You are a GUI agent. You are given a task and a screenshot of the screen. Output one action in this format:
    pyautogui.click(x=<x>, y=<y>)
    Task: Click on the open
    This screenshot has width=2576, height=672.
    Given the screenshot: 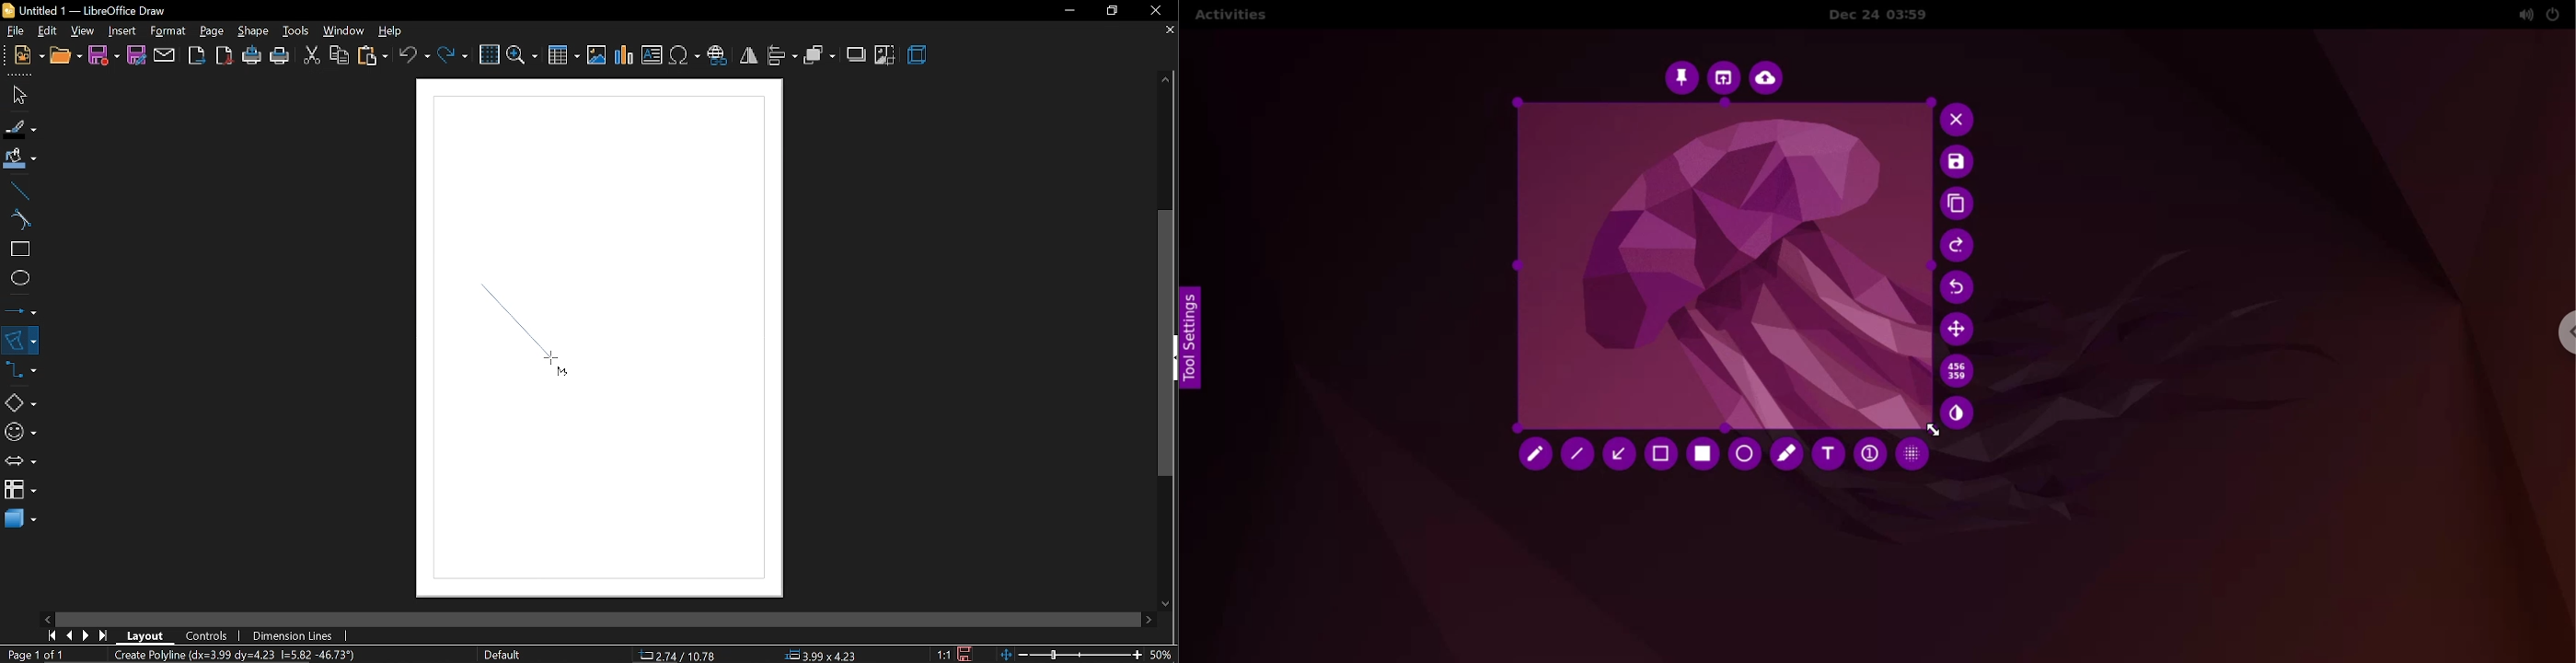 What is the action you would take?
    pyautogui.click(x=64, y=56)
    